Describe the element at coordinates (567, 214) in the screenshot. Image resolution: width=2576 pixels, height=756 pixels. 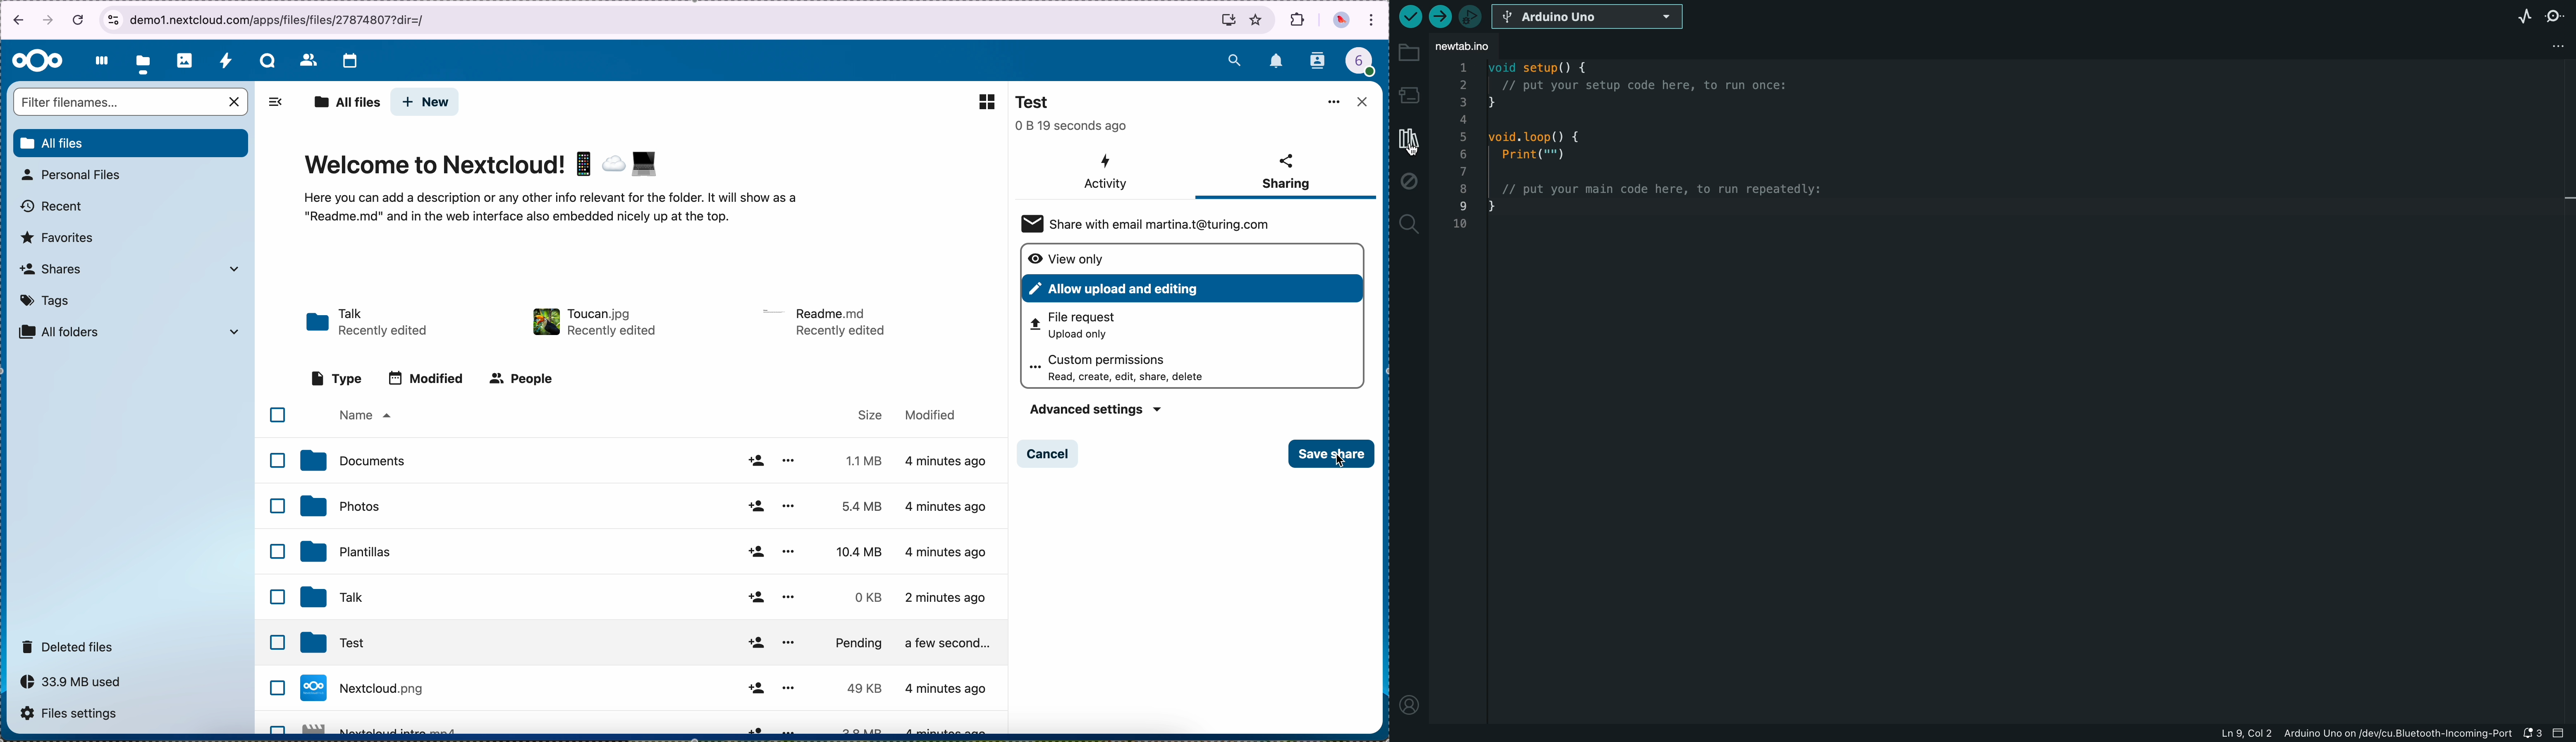
I see `here you can add a description...` at that location.